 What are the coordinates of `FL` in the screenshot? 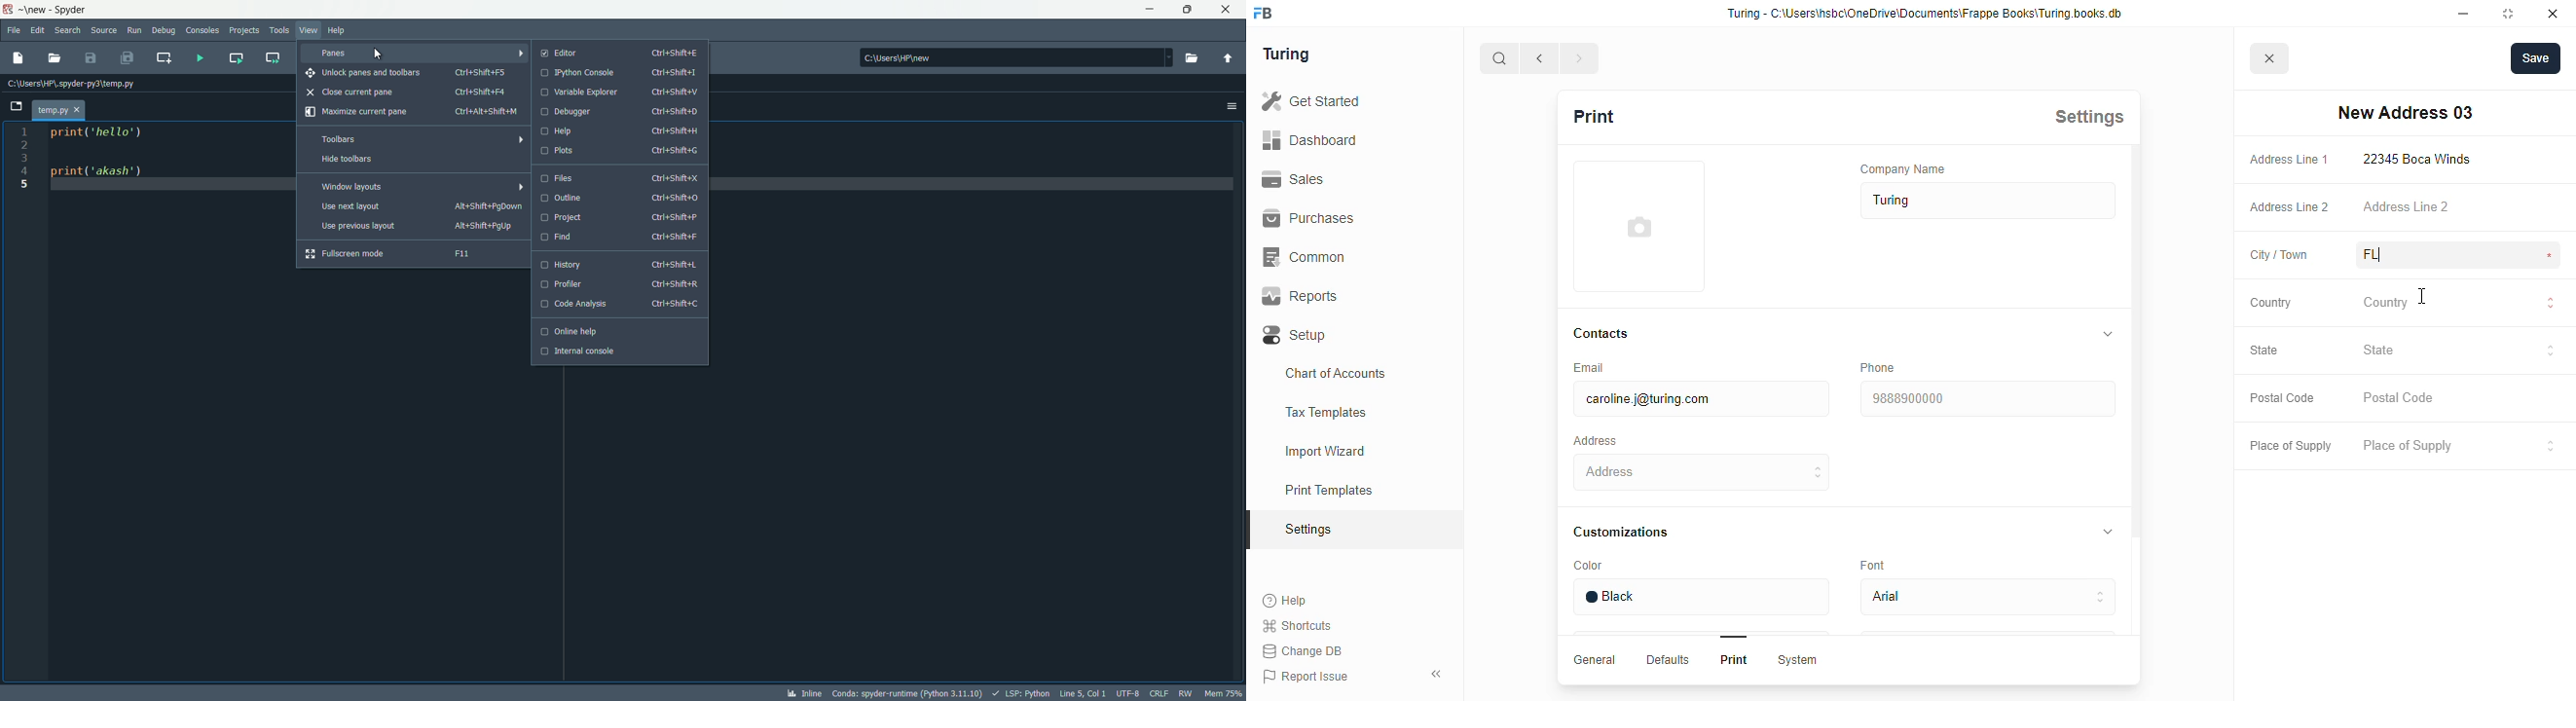 It's located at (2395, 255).